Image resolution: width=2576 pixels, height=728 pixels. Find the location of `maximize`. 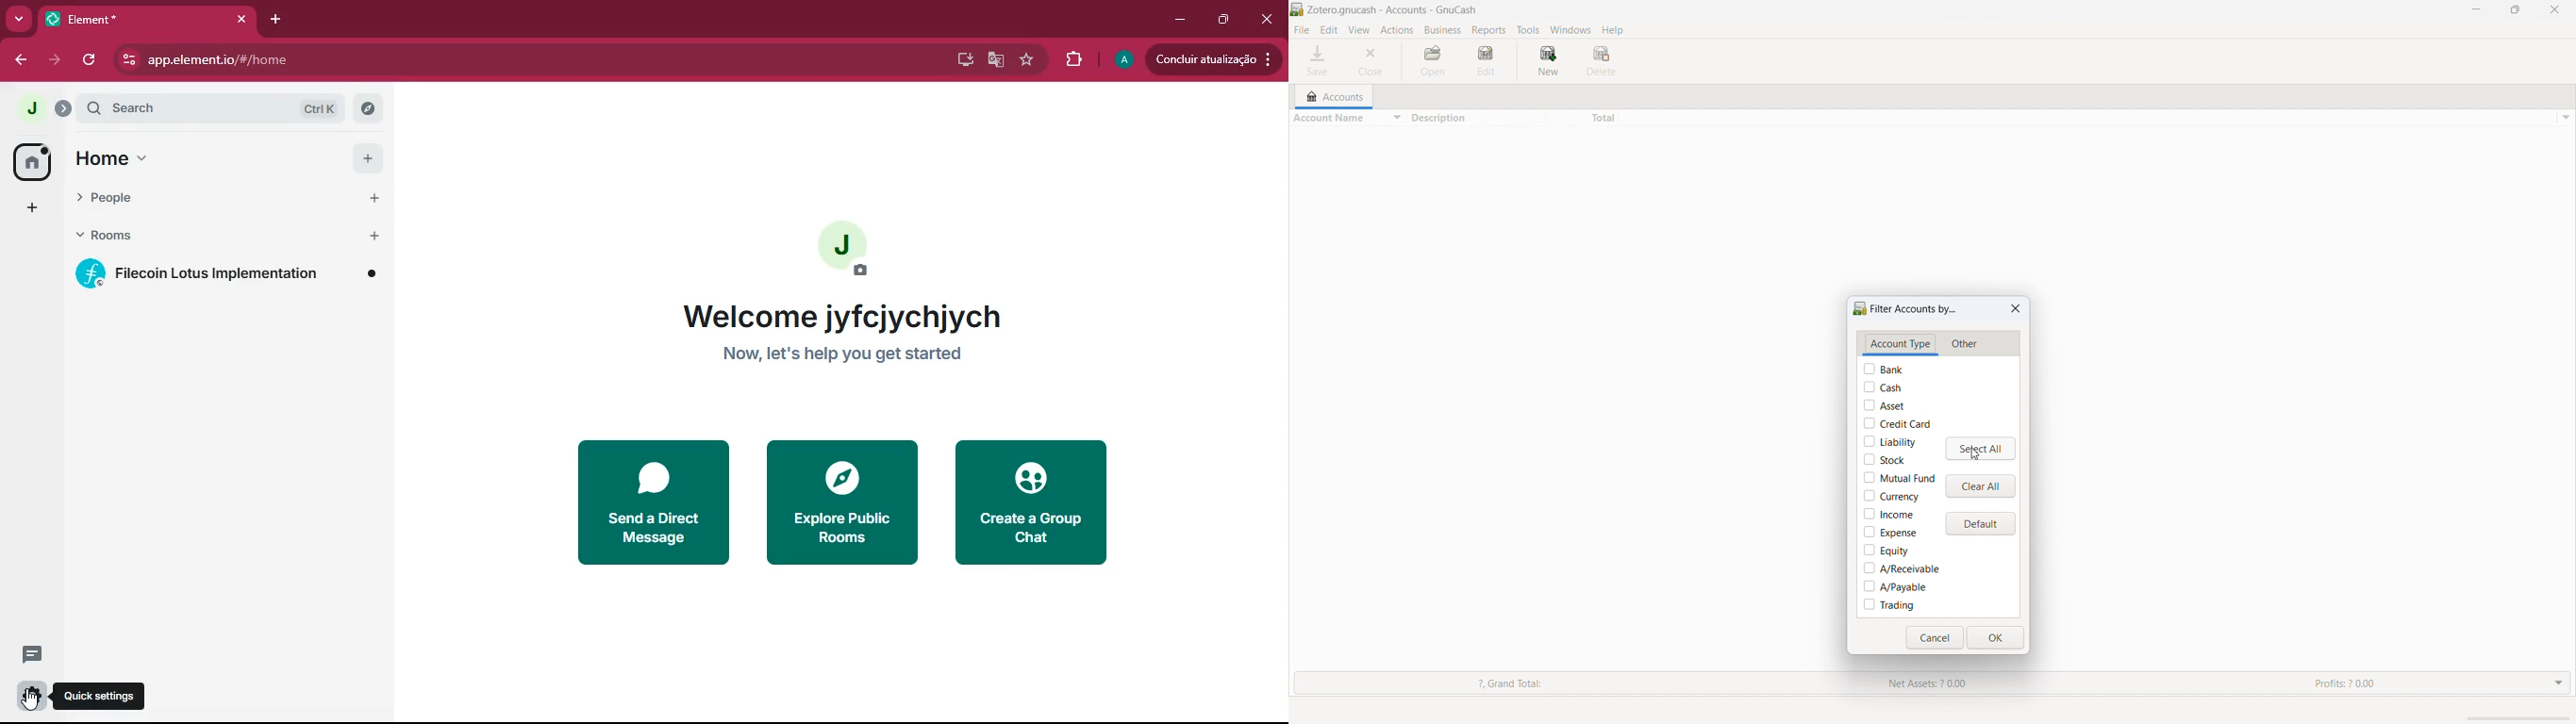

maximize is located at coordinates (2515, 9).